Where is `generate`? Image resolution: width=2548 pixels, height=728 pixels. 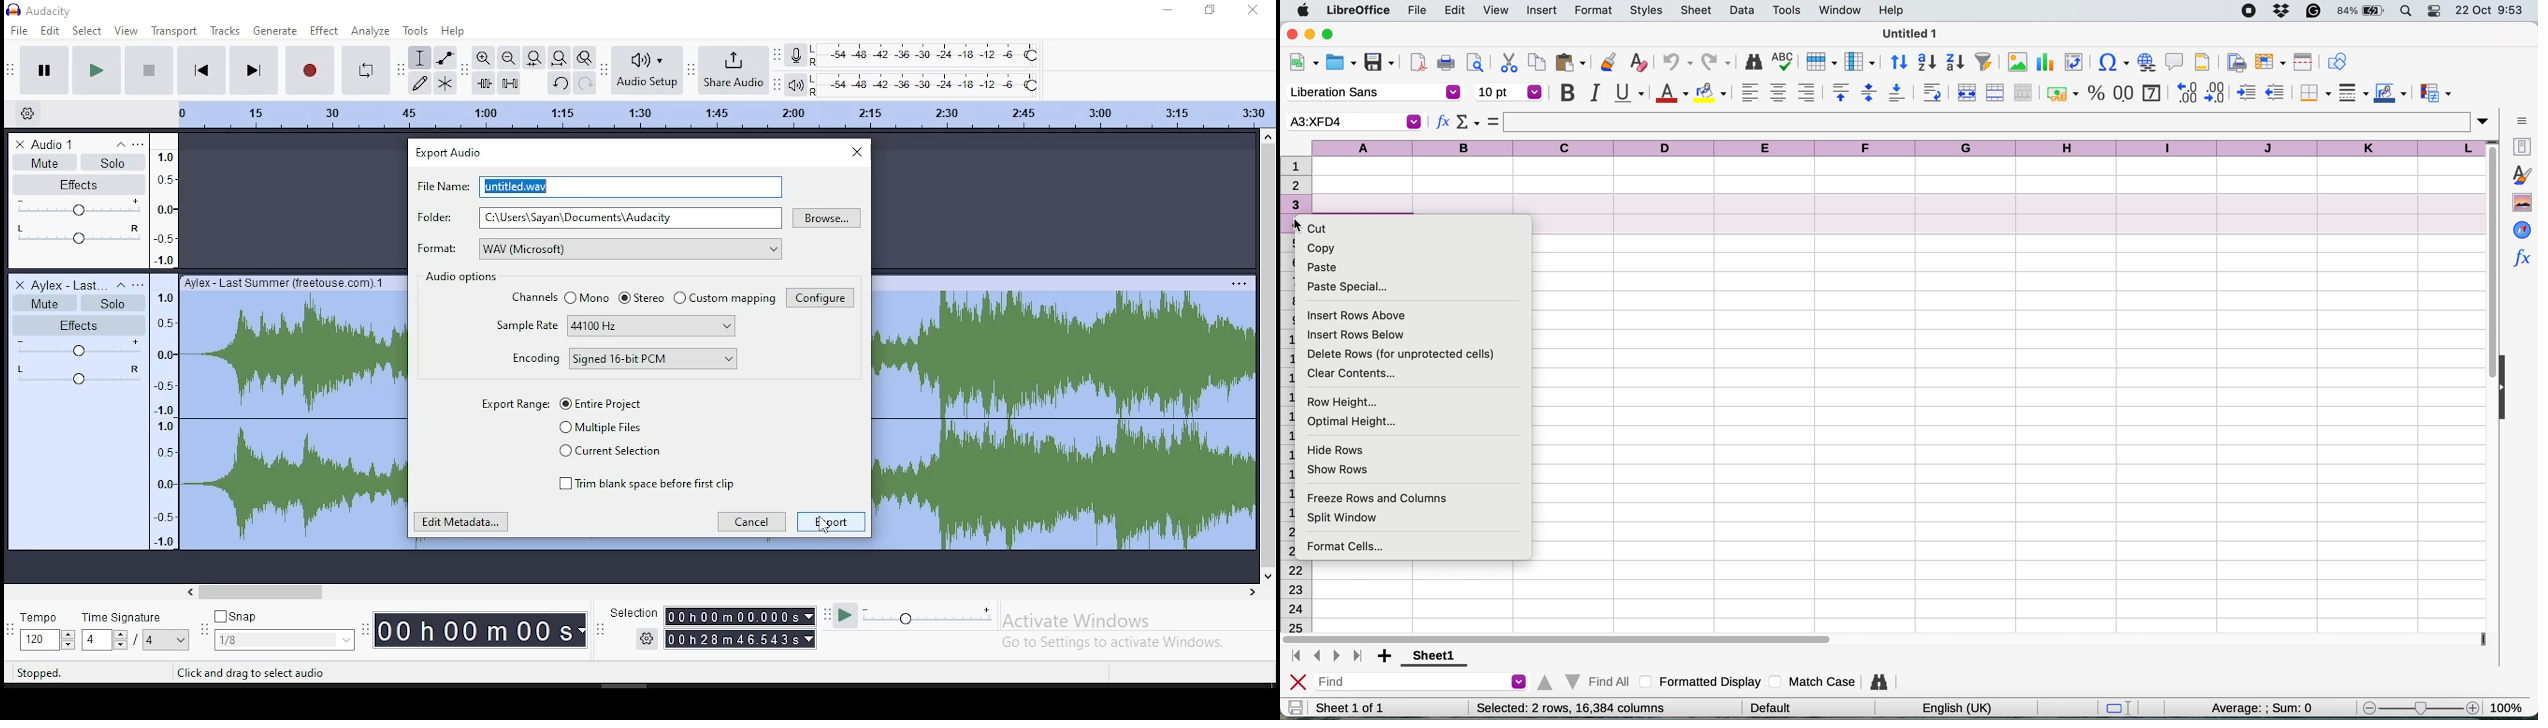
generate is located at coordinates (276, 30).